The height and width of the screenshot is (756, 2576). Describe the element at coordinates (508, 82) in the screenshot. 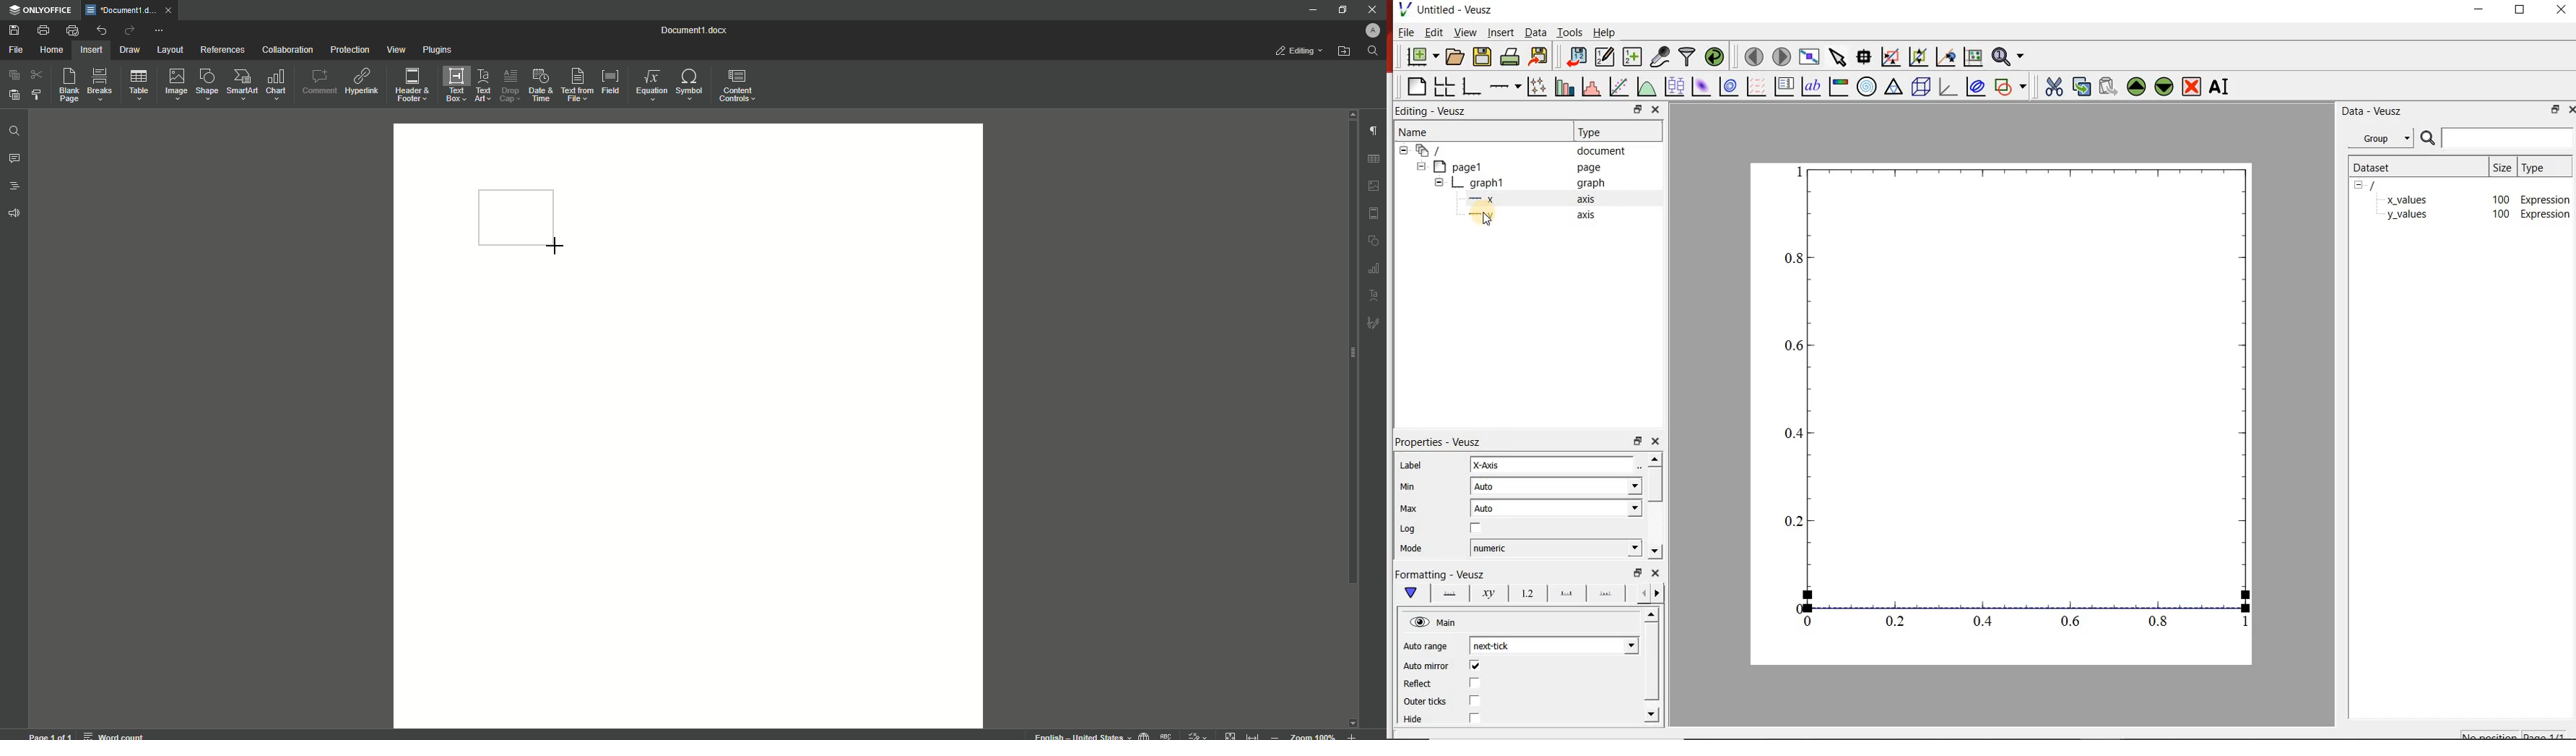

I see `Drop Cap` at that location.